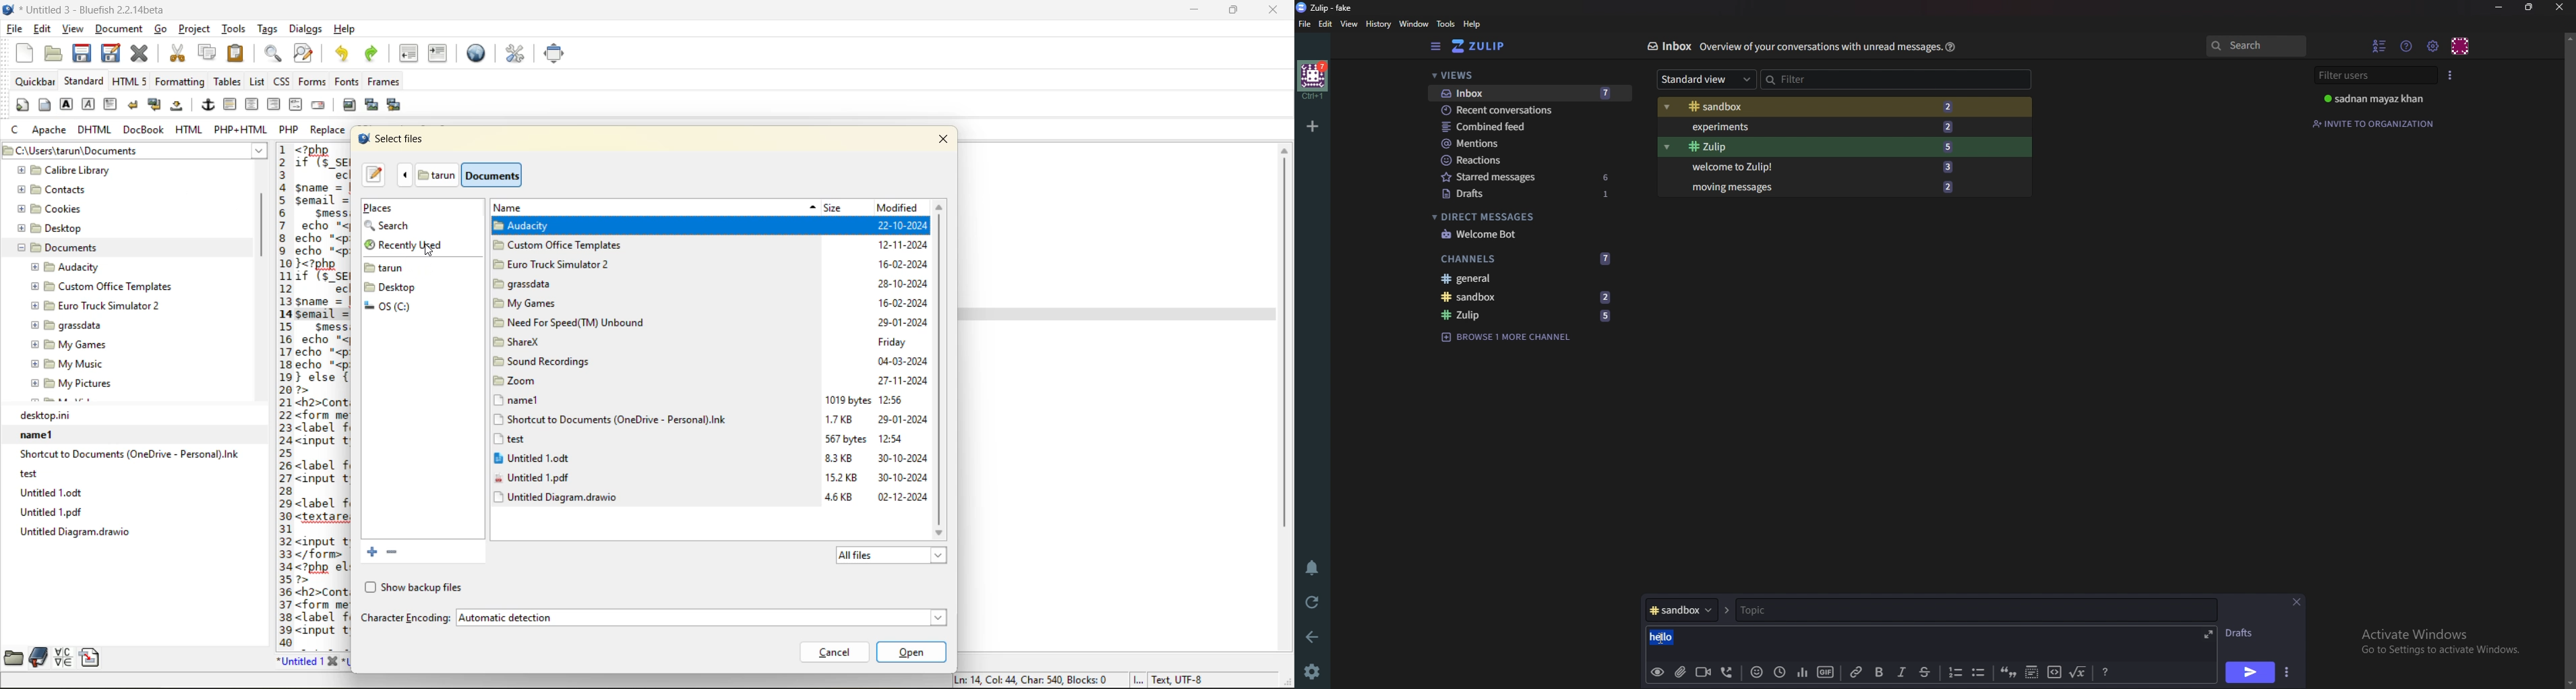 Image resolution: width=2576 pixels, height=700 pixels. Describe the element at coordinates (1688, 610) in the screenshot. I see `#sandbox` at that location.